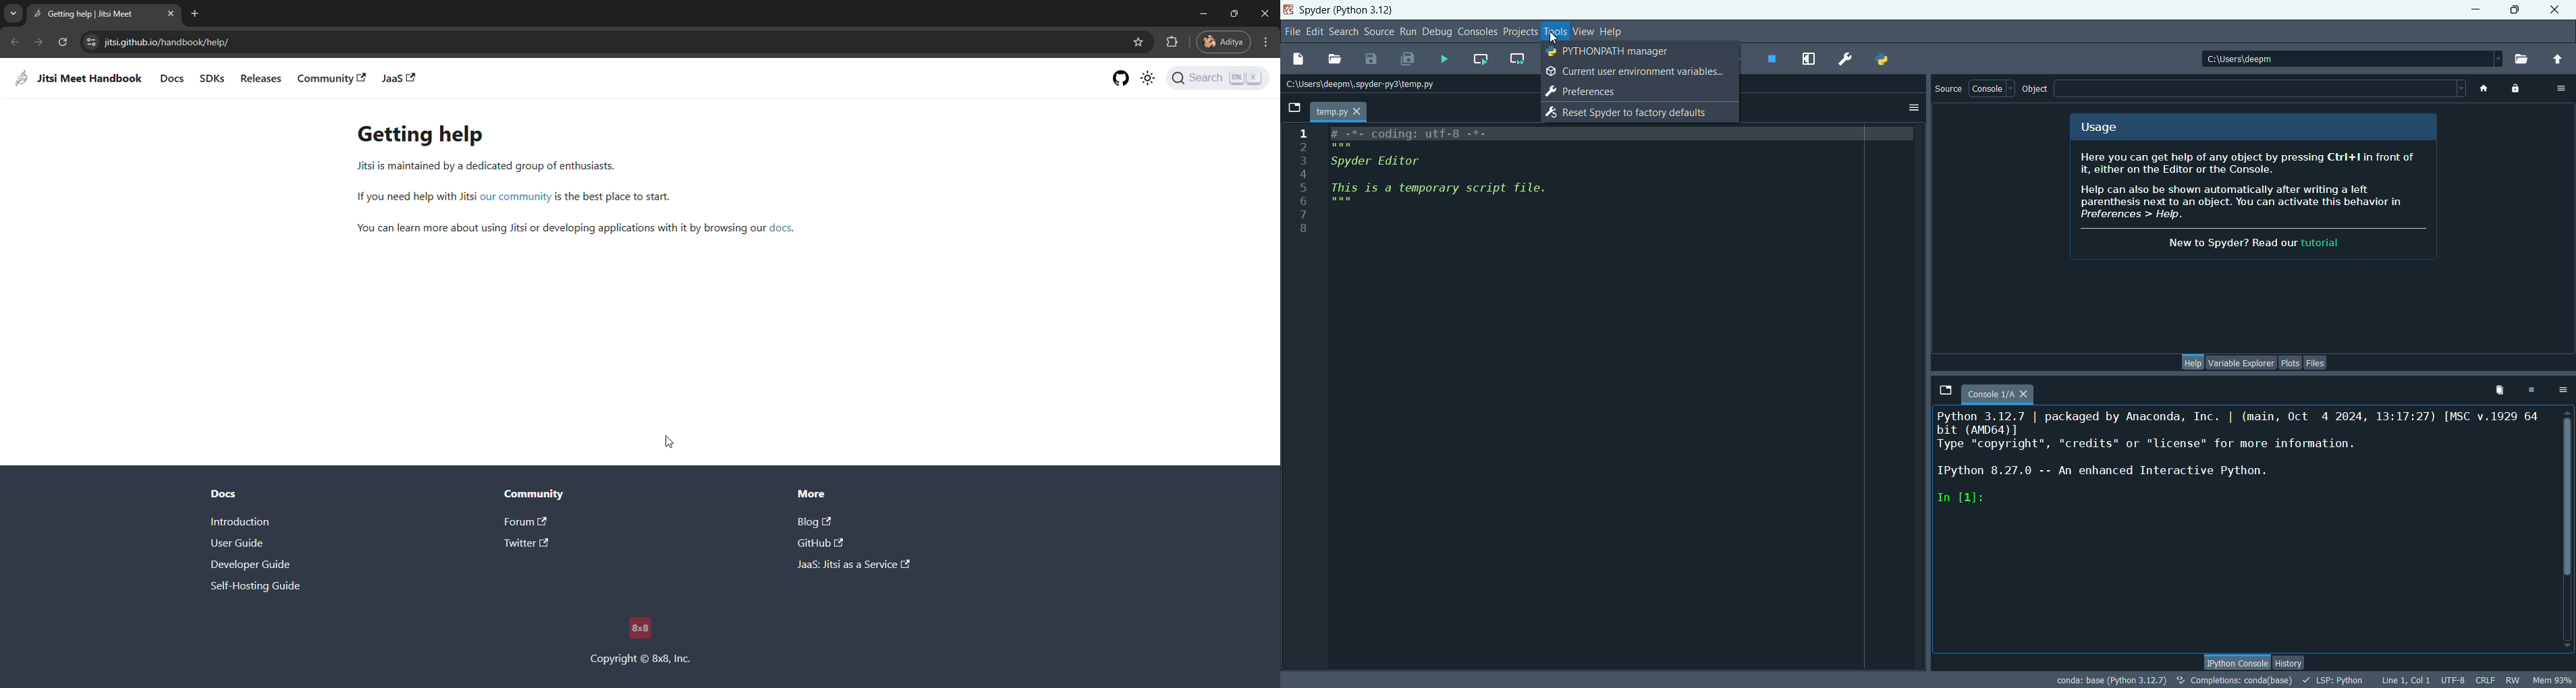 The height and width of the screenshot is (700, 2576). What do you see at coordinates (1366, 85) in the screenshot?
I see `location` at bounding box center [1366, 85].